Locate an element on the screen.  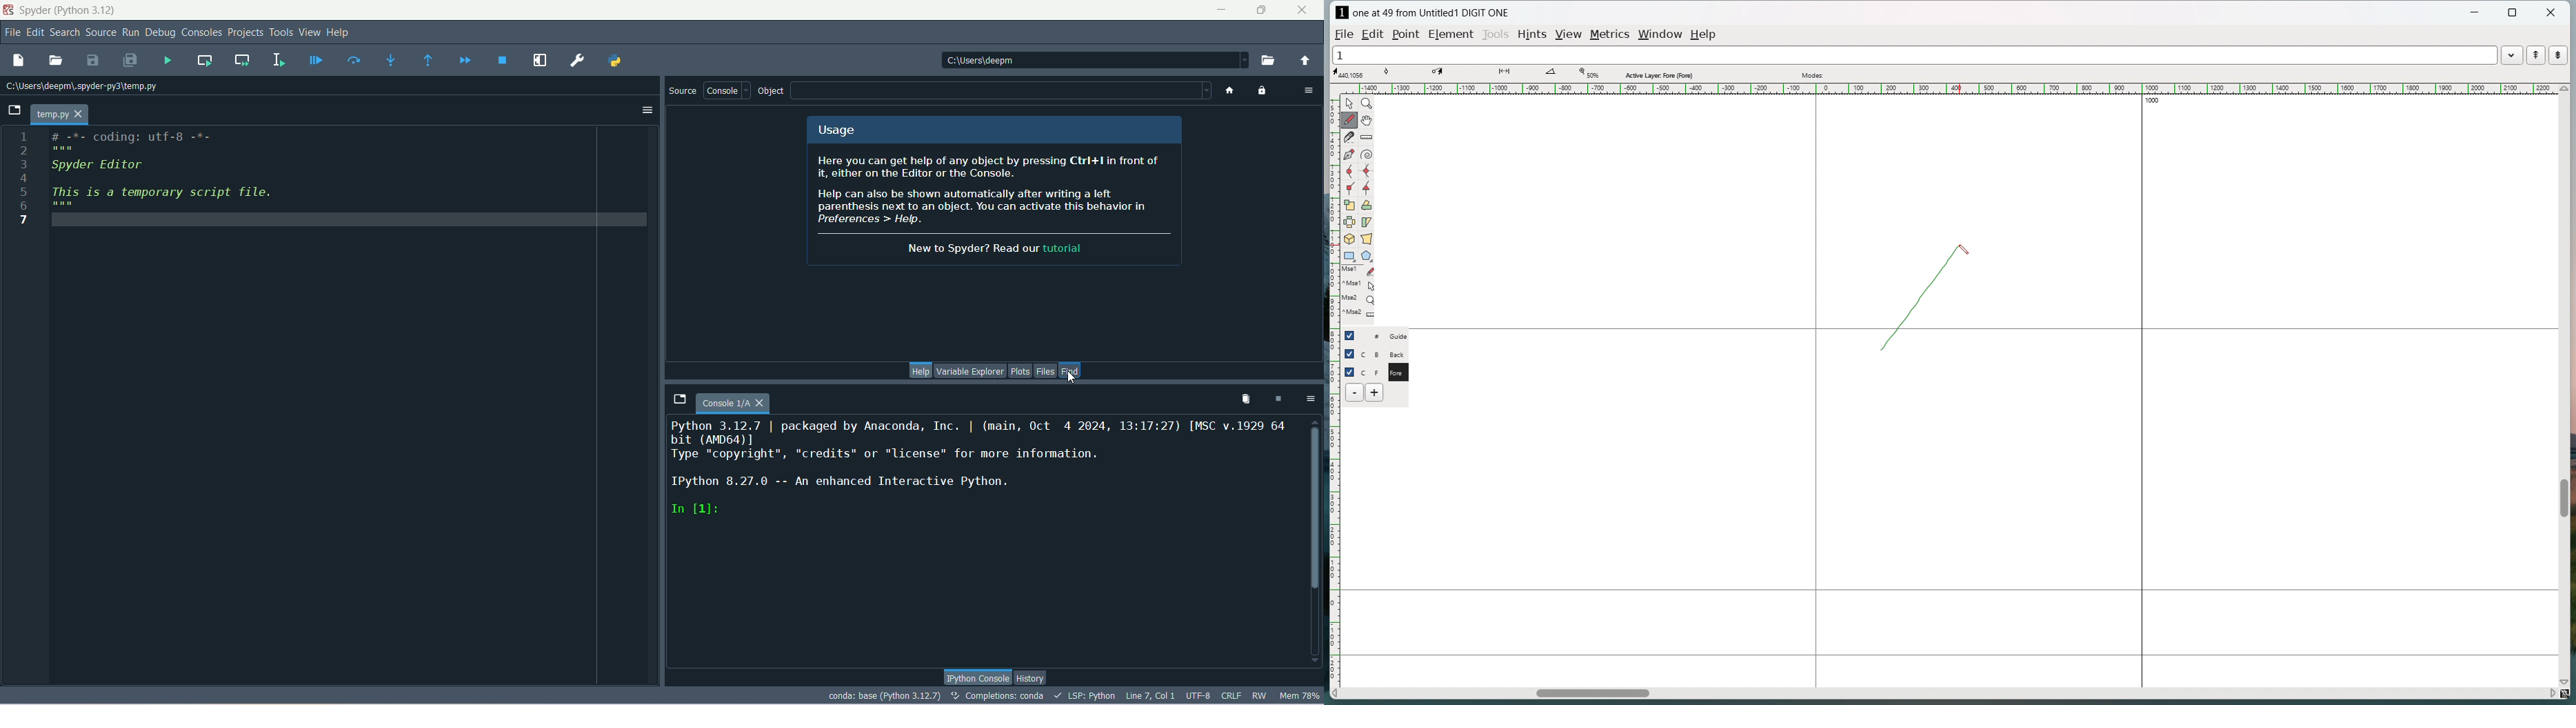
IPython console is located at coordinates (977, 676).